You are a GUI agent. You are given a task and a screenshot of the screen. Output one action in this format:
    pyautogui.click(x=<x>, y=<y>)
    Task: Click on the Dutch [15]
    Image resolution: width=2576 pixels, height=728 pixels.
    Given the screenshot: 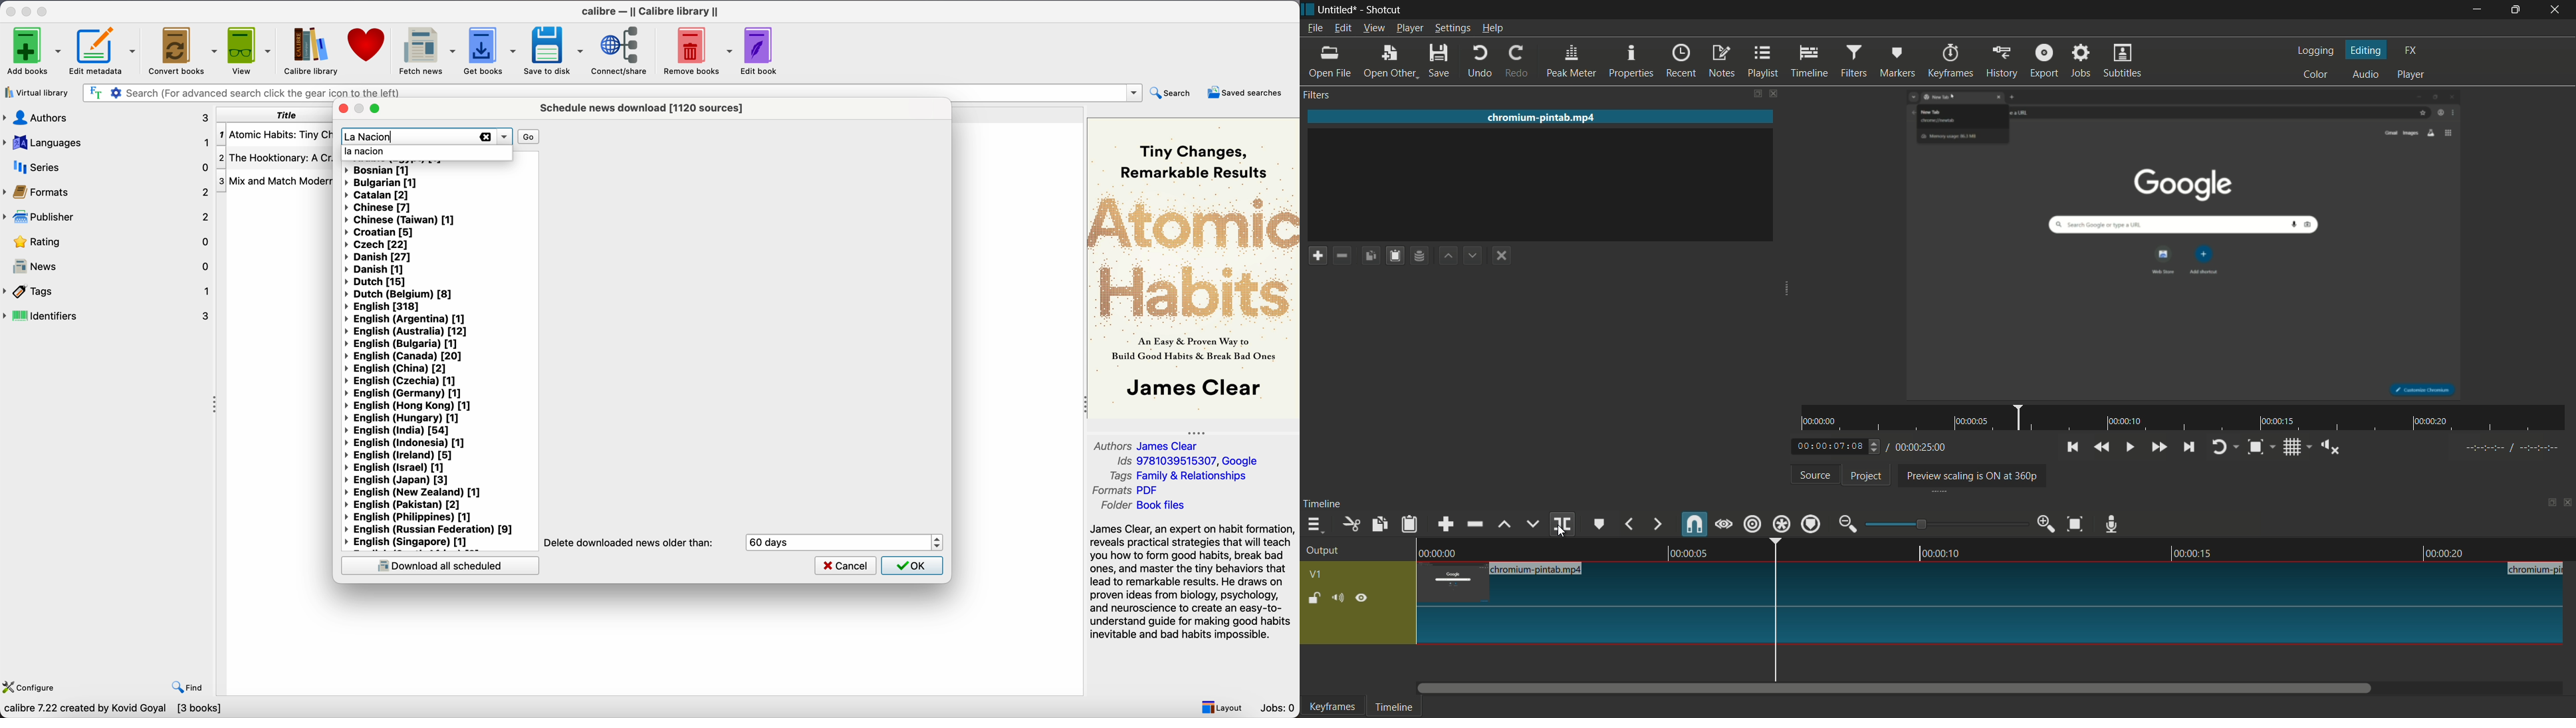 What is the action you would take?
    pyautogui.click(x=375, y=282)
    